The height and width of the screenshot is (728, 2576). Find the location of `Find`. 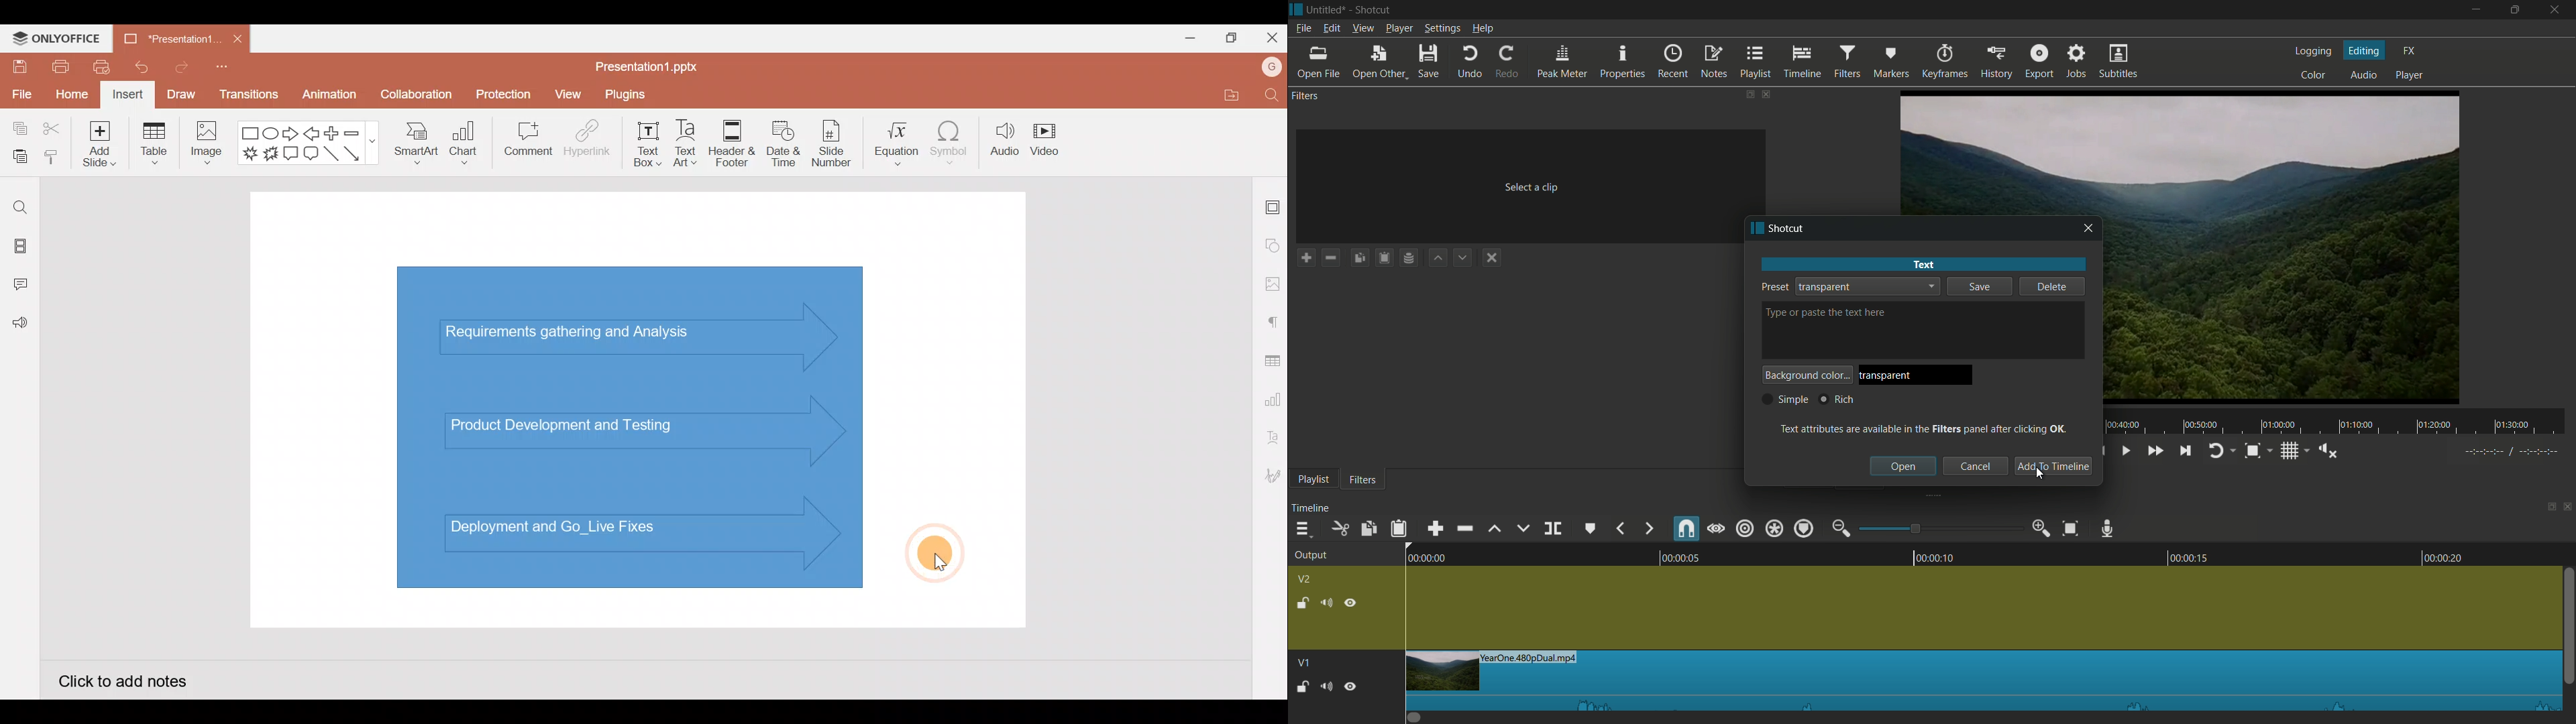

Find is located at coordinates (1273, 95).